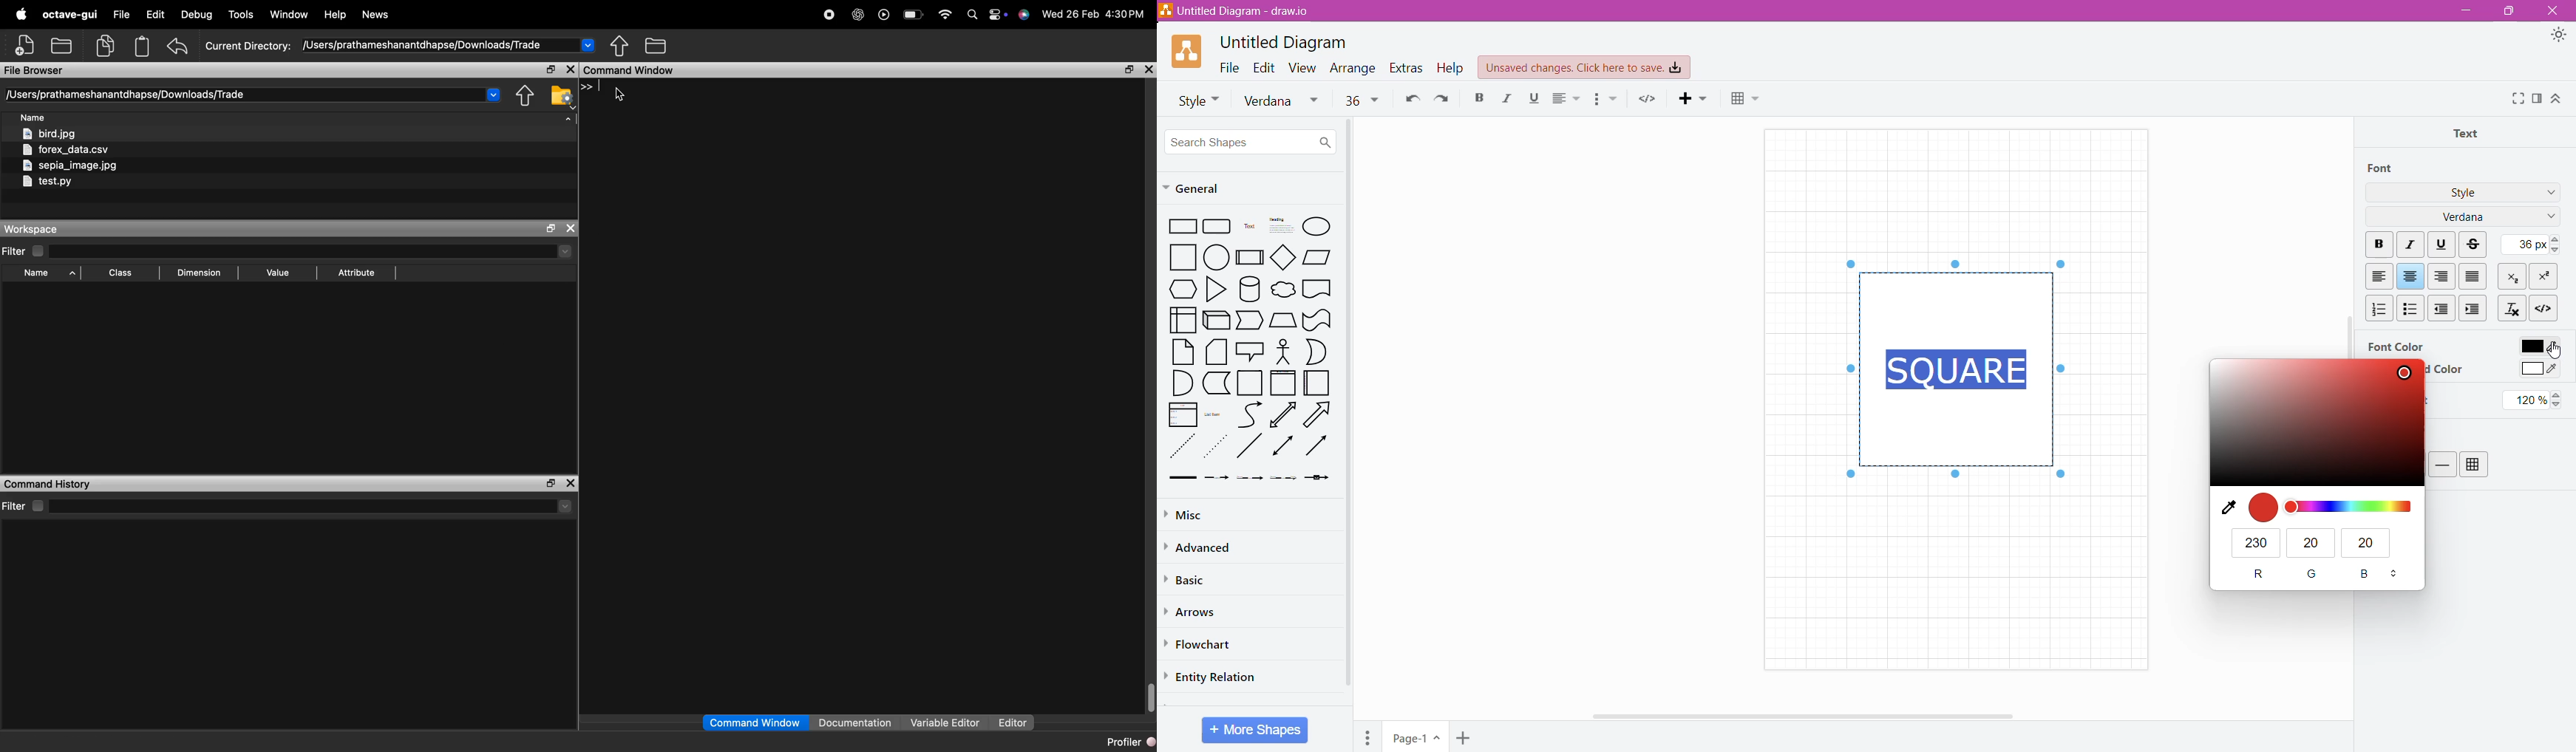 Image resolution: width=2576 pixels, height=756 pixels. I want to click on close, so click(571, 228).